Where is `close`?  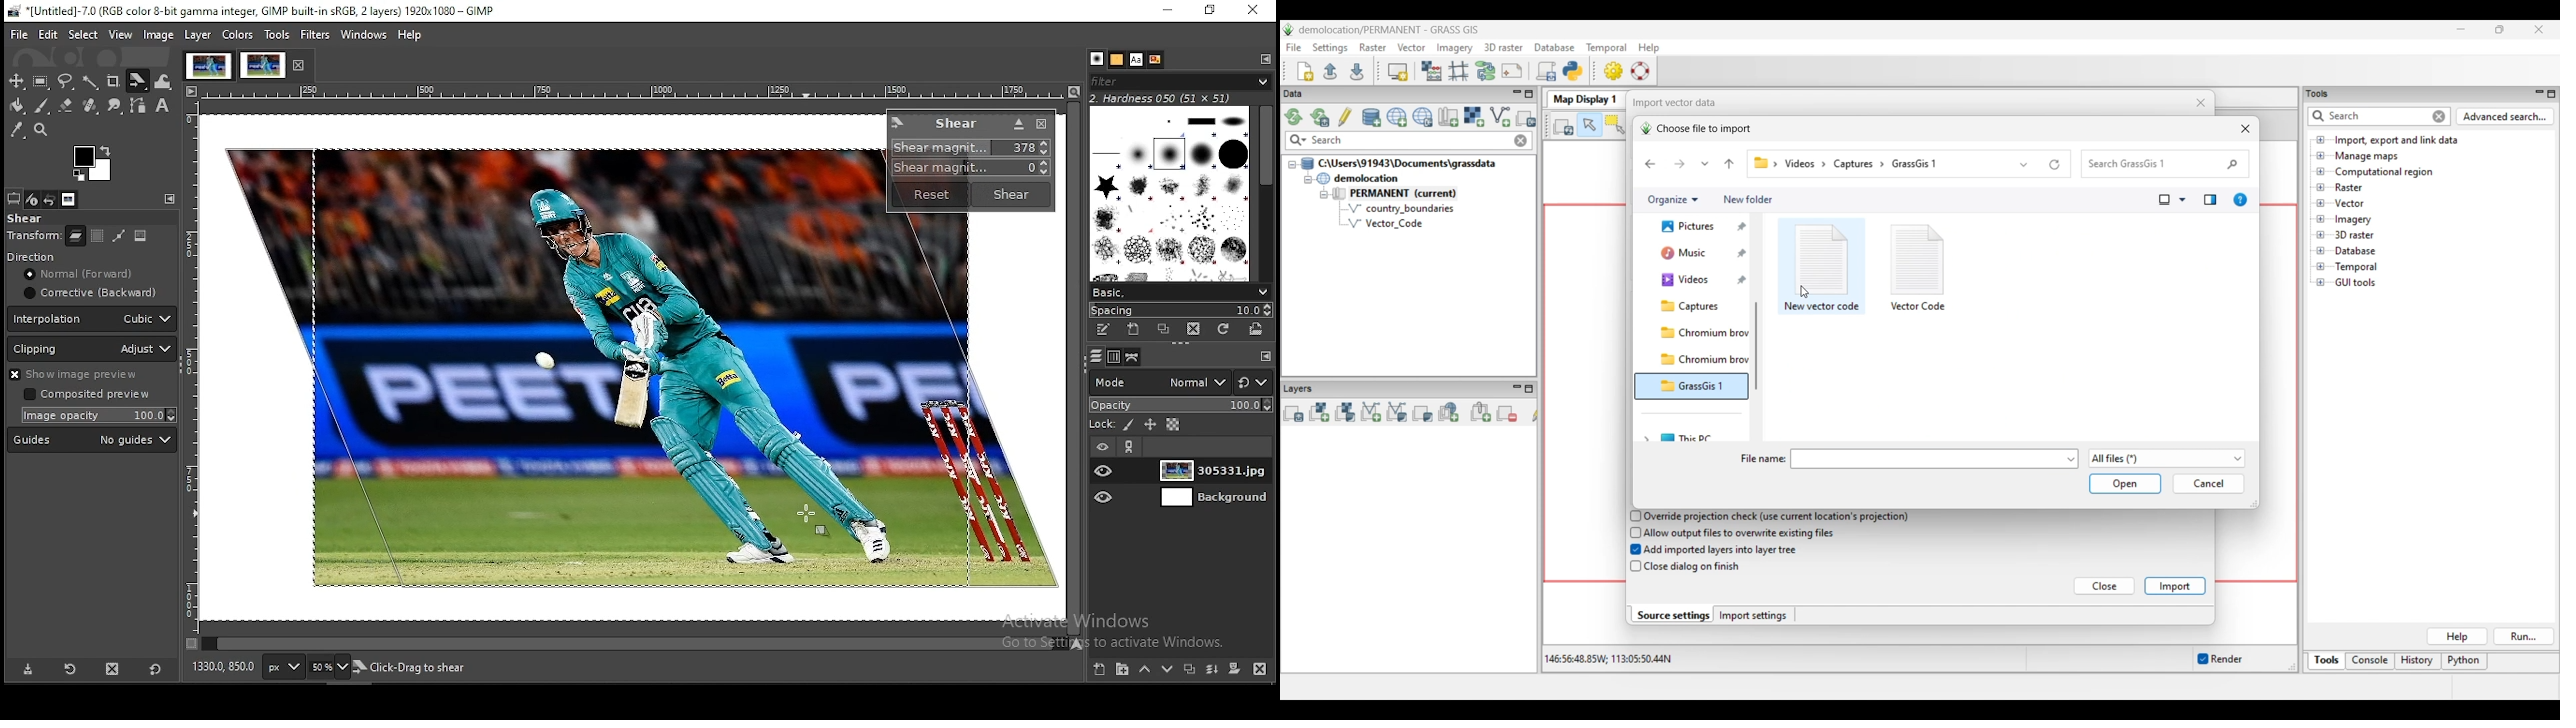
close is located at coordinates (301, 66).